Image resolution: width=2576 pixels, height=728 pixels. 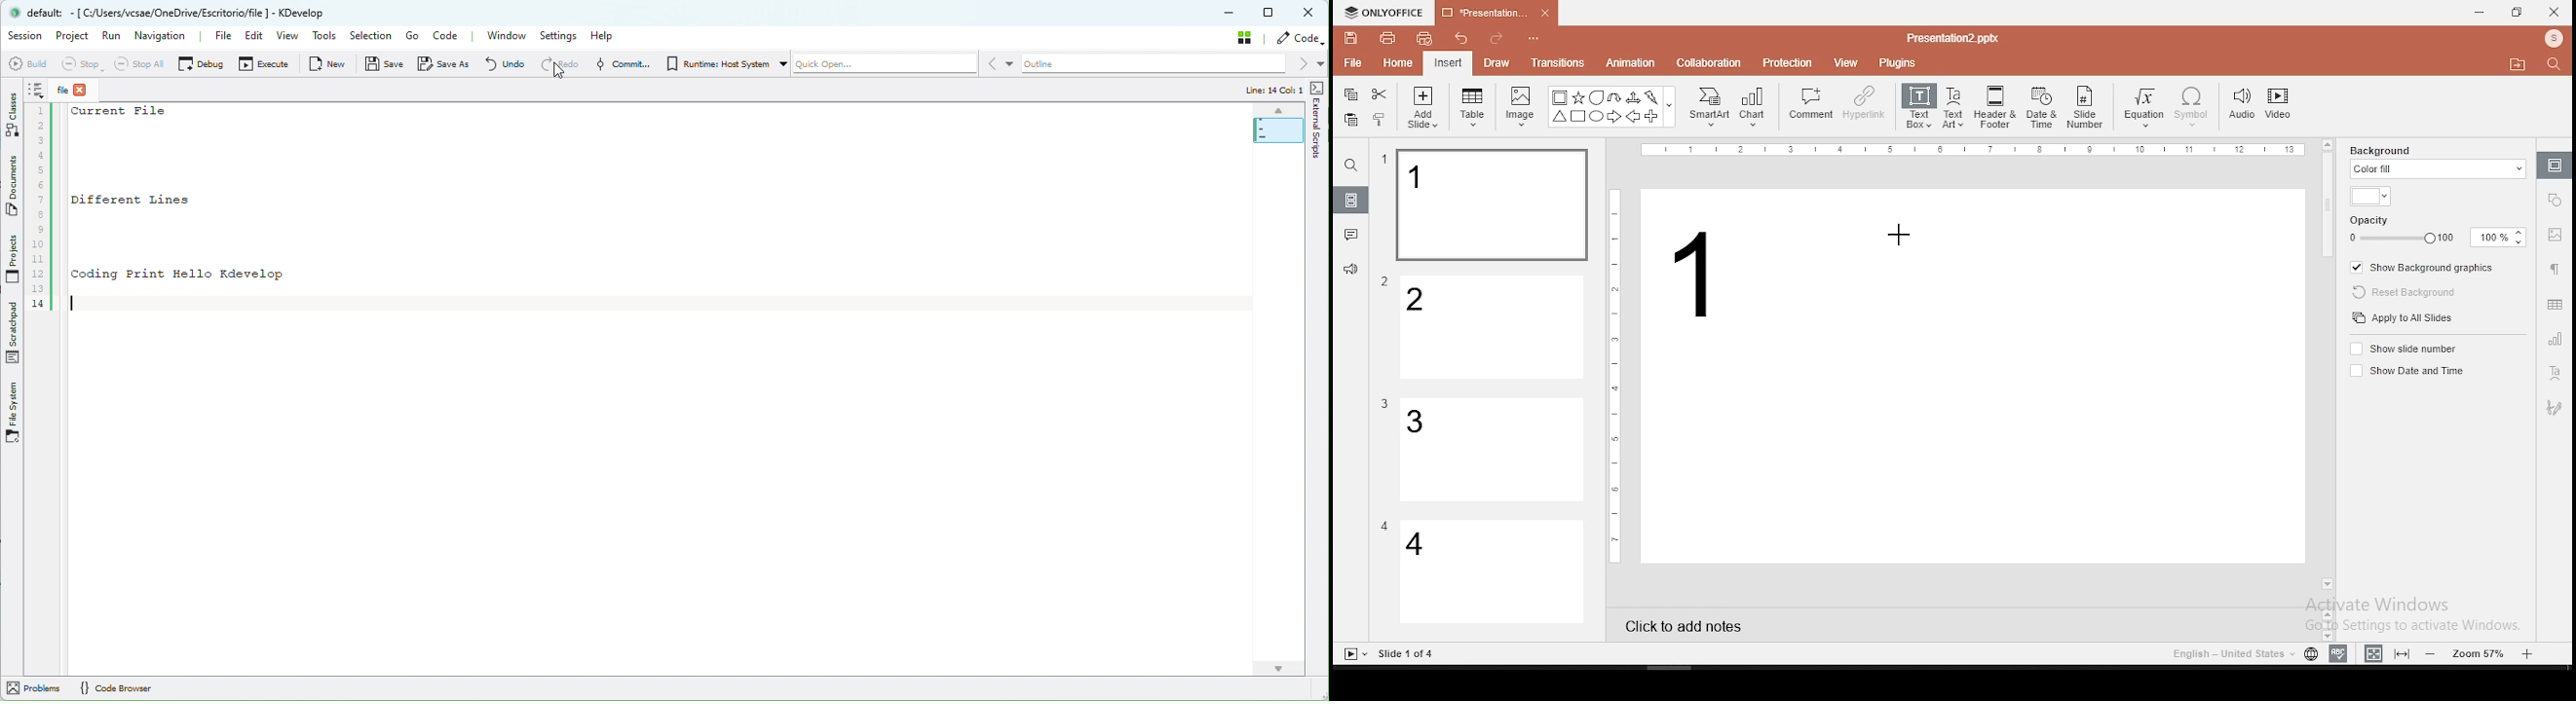 I want to click on view, so click(x=1847, y=61).